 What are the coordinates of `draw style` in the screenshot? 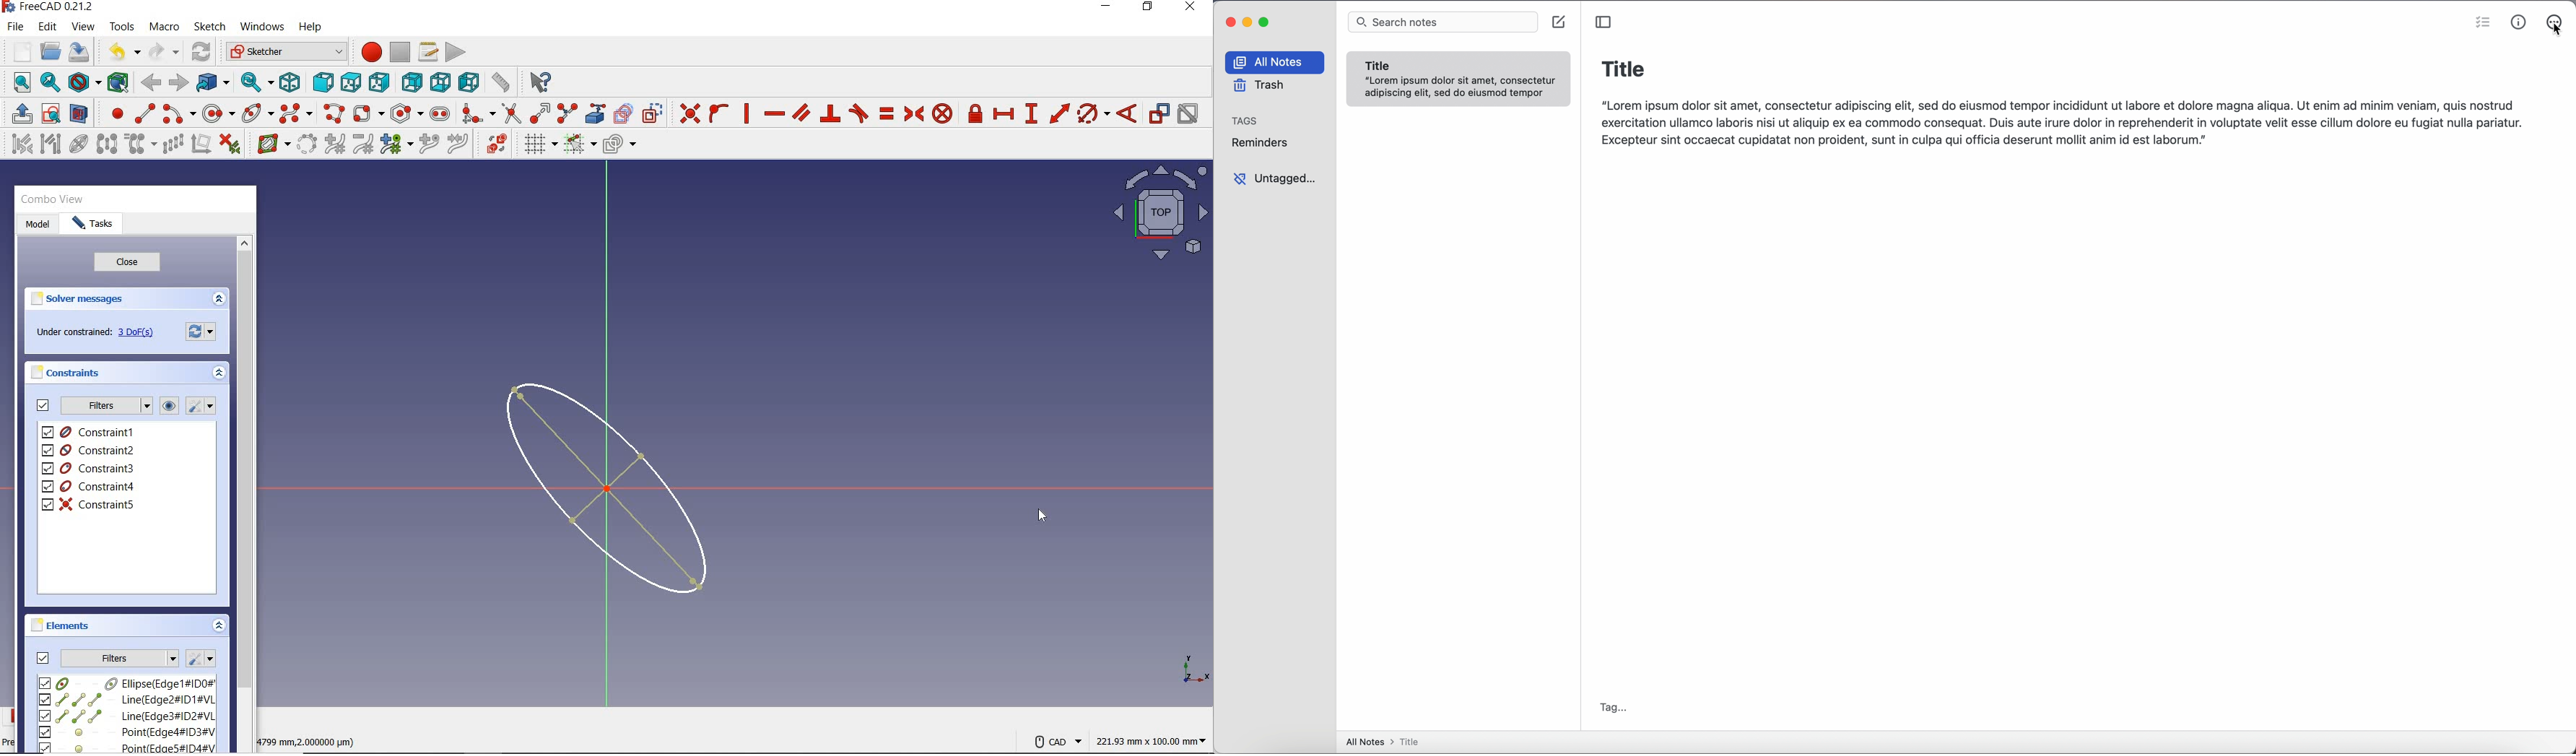 It's located at (84, 82).